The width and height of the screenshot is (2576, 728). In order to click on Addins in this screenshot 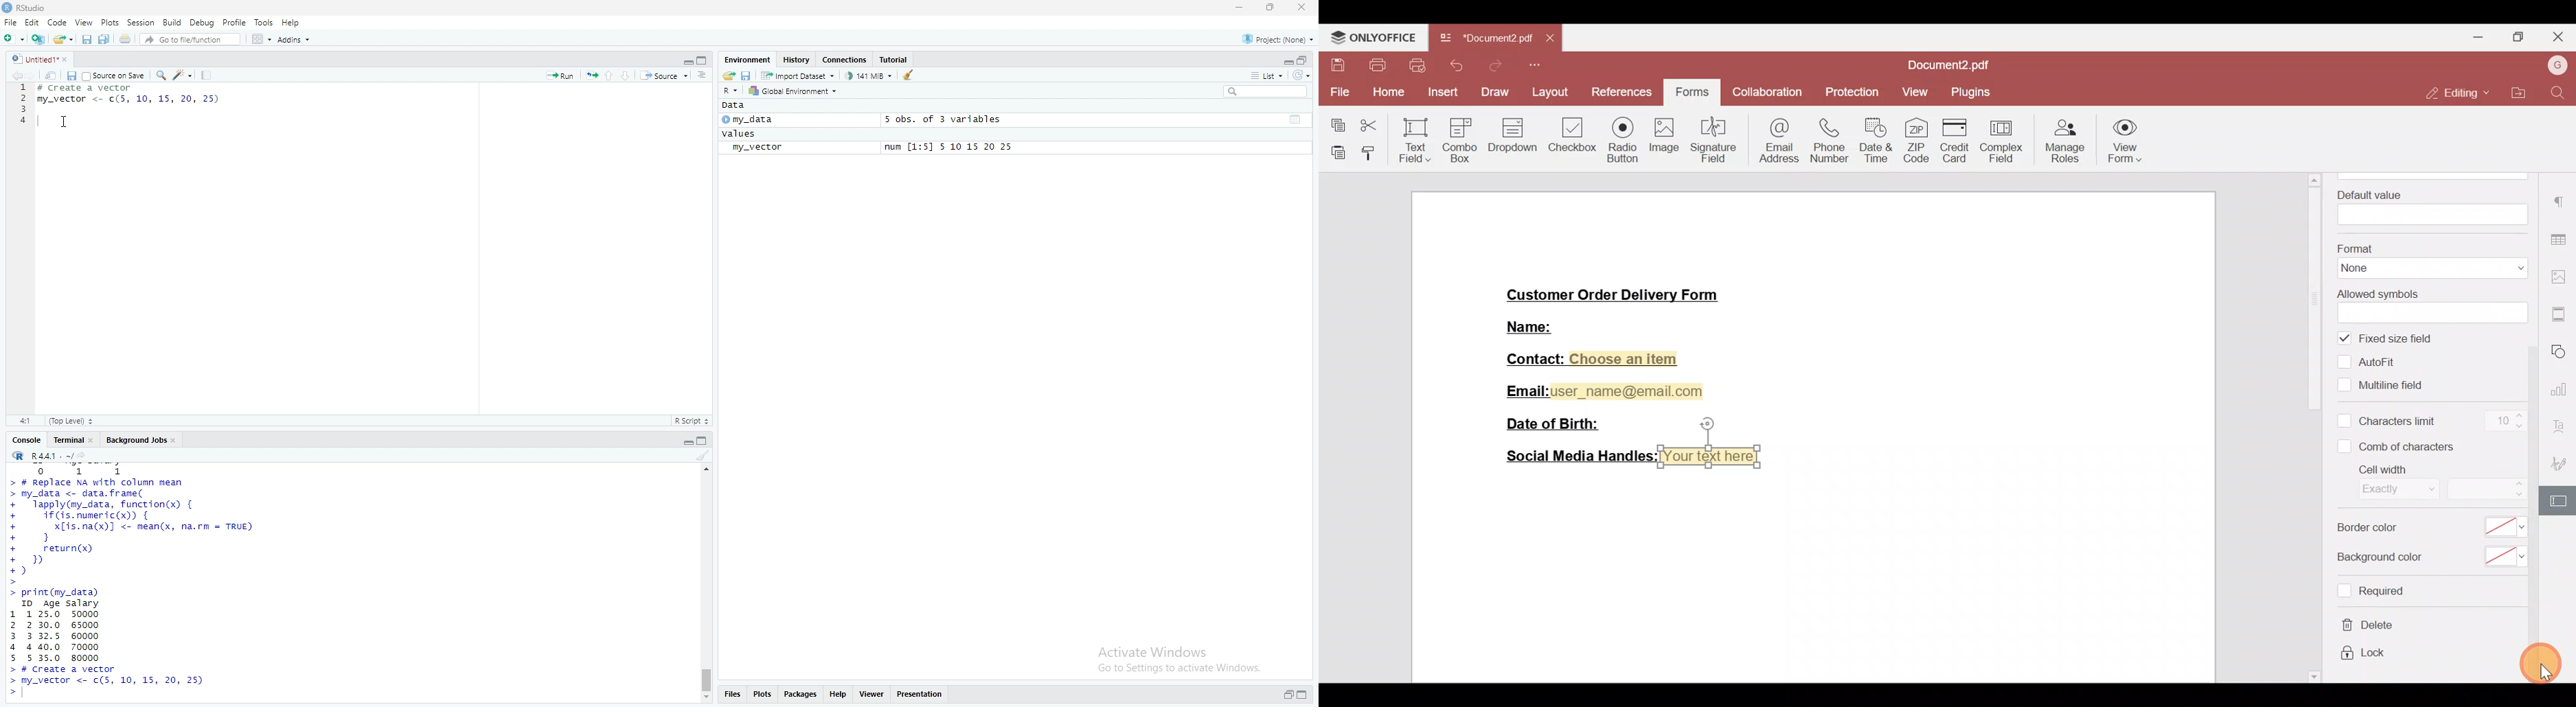, I will do `click(295, 40)`.